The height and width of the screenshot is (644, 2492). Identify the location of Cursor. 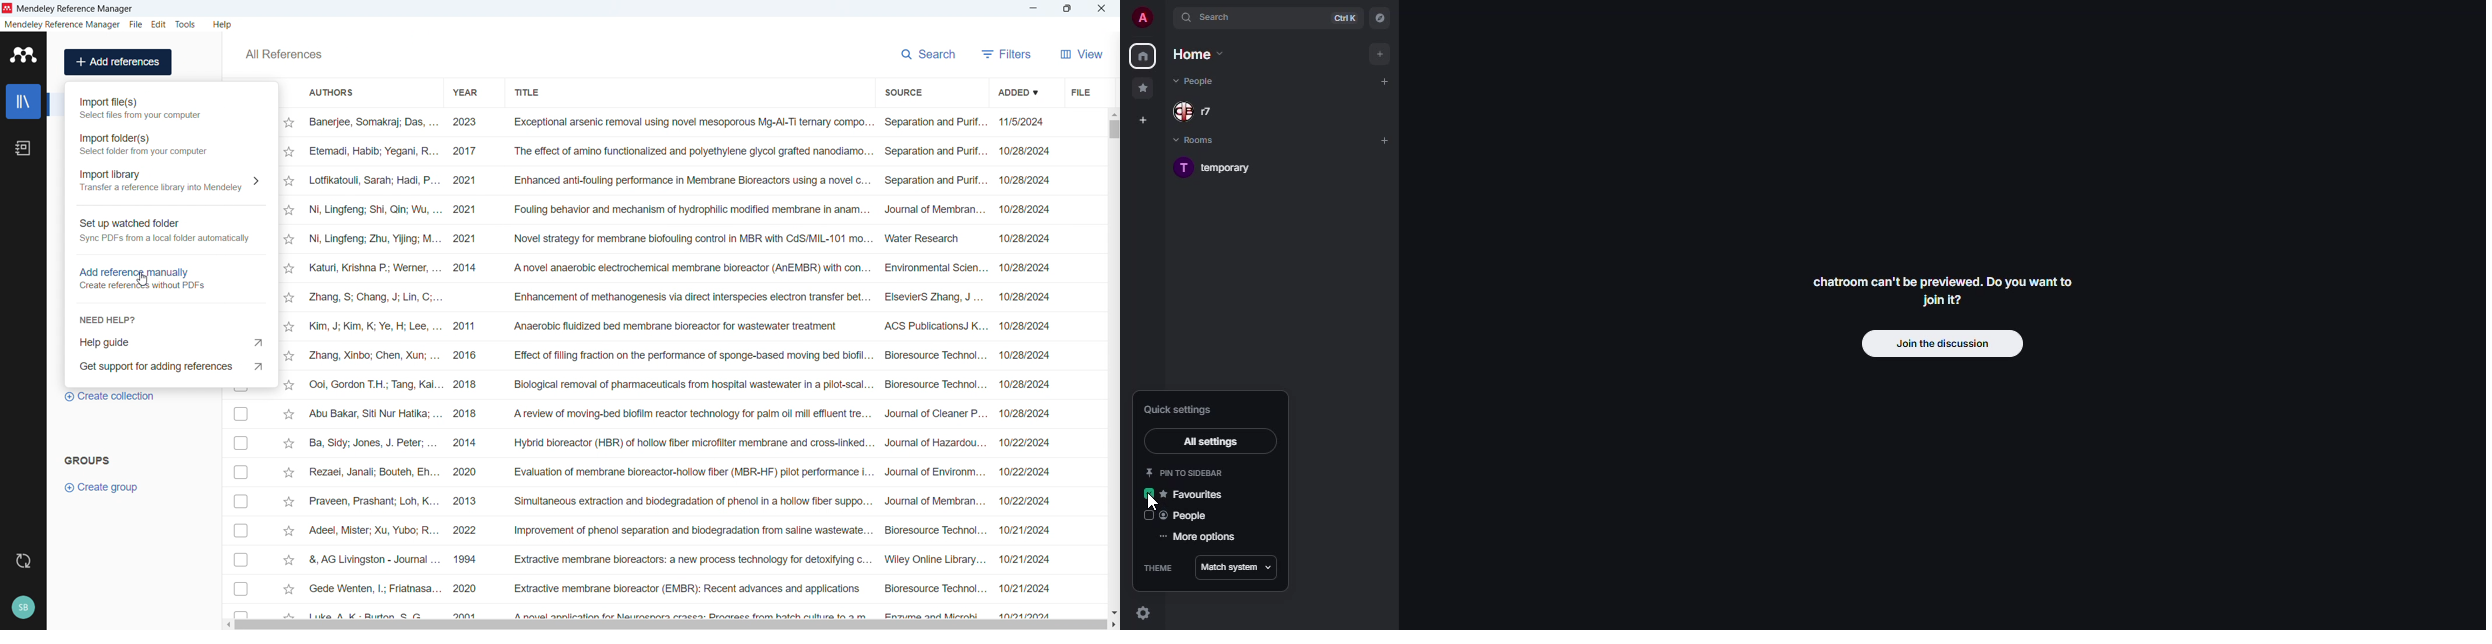
(142, 279).